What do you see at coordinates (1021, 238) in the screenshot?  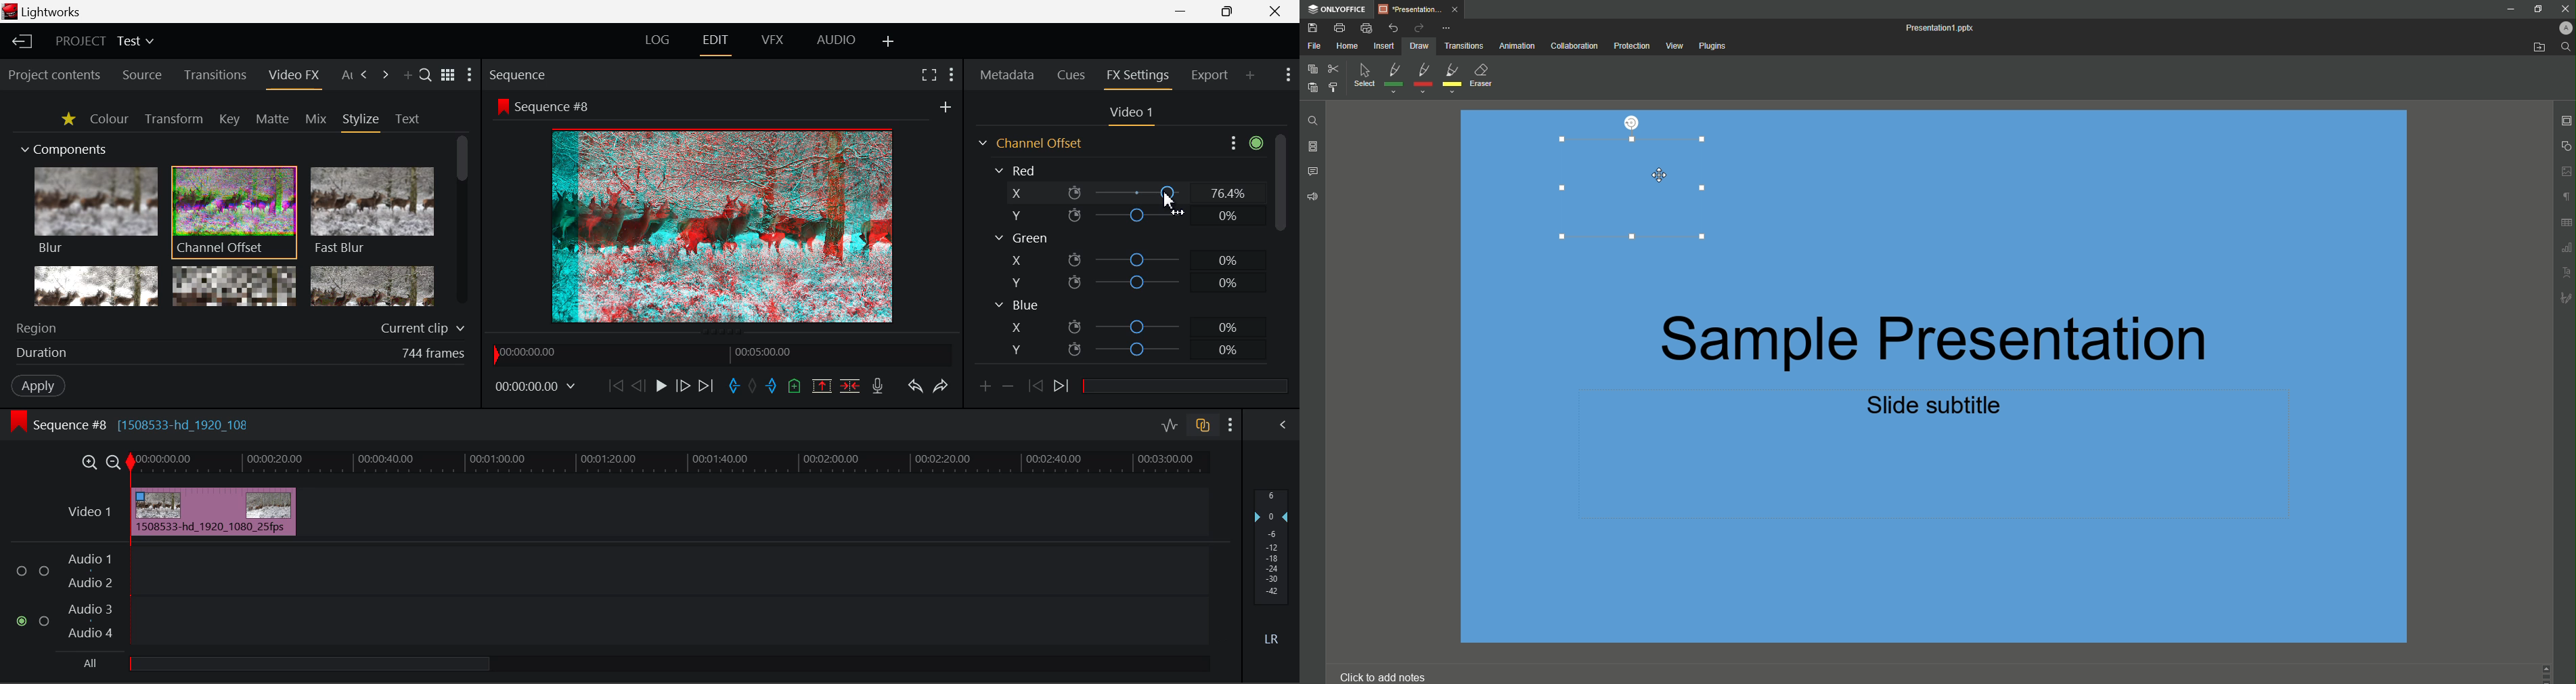 I see `Green` at bounding box center [1021, 238].